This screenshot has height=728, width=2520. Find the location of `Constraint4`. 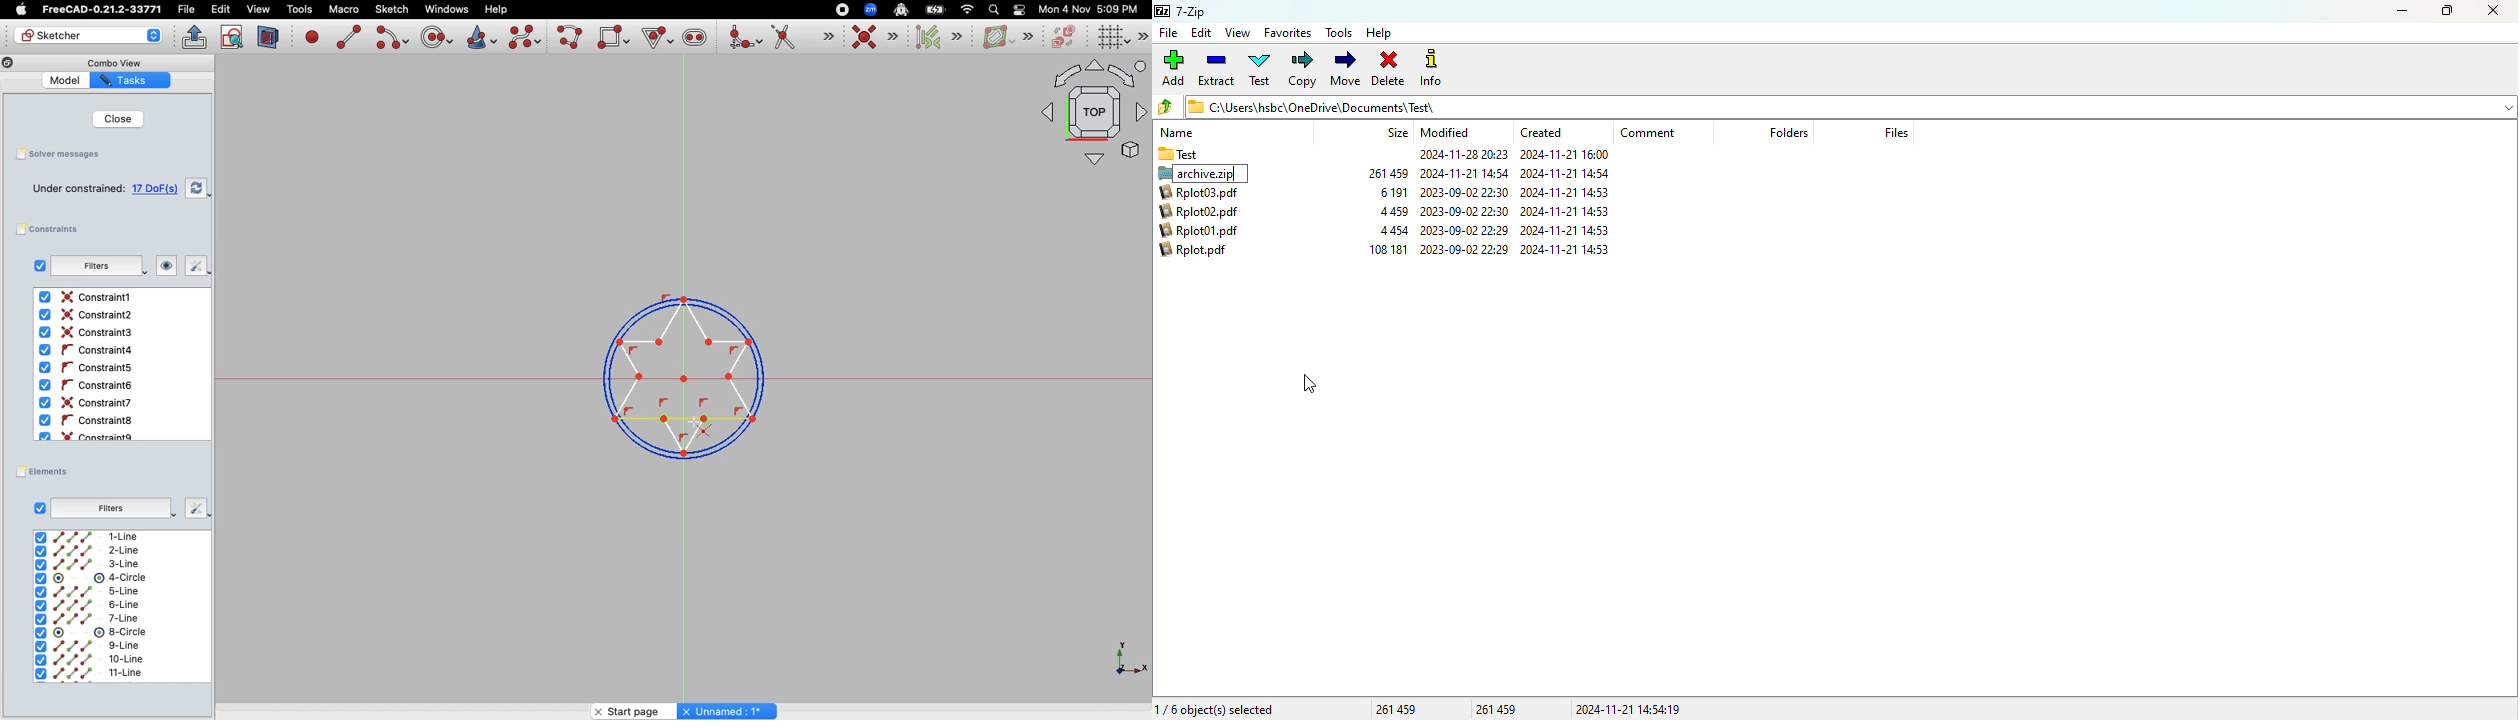

Constraint4 is located at coordinates (84, 350).